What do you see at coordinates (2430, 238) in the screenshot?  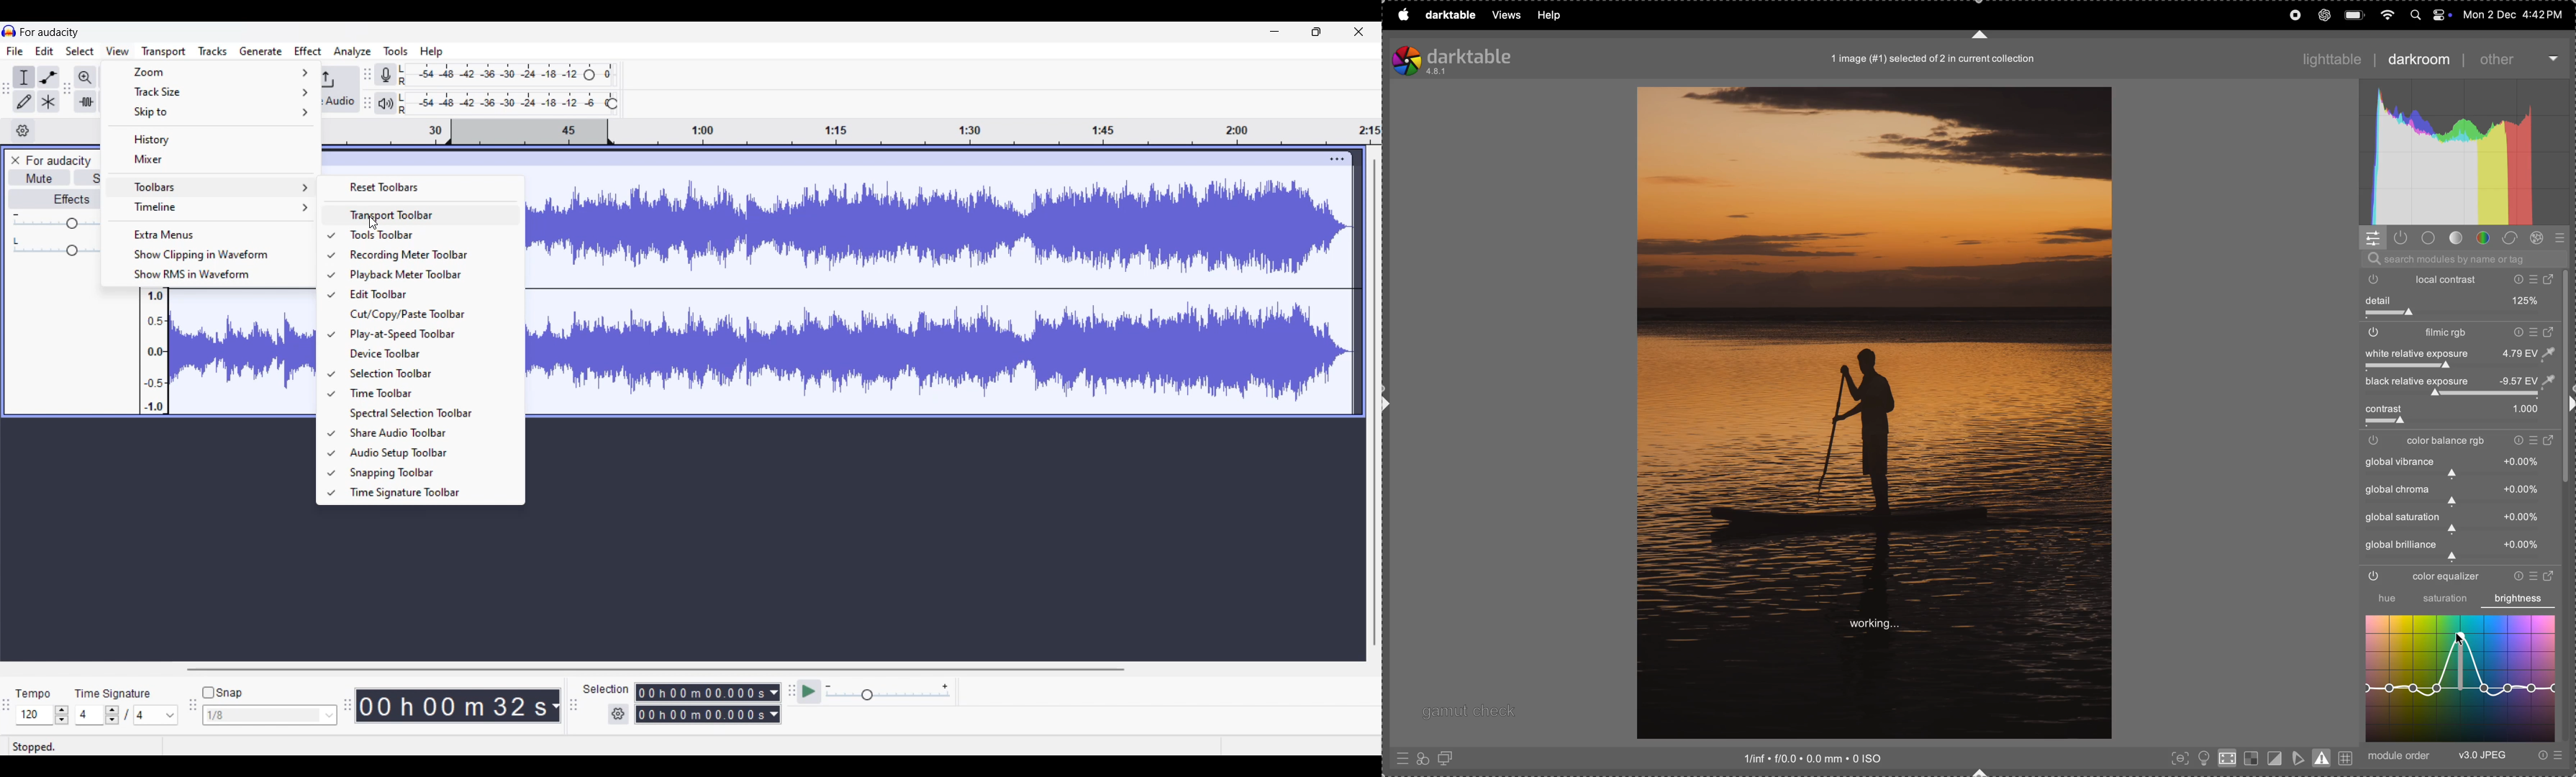 I see `base` at bounding box center [2430, 238].